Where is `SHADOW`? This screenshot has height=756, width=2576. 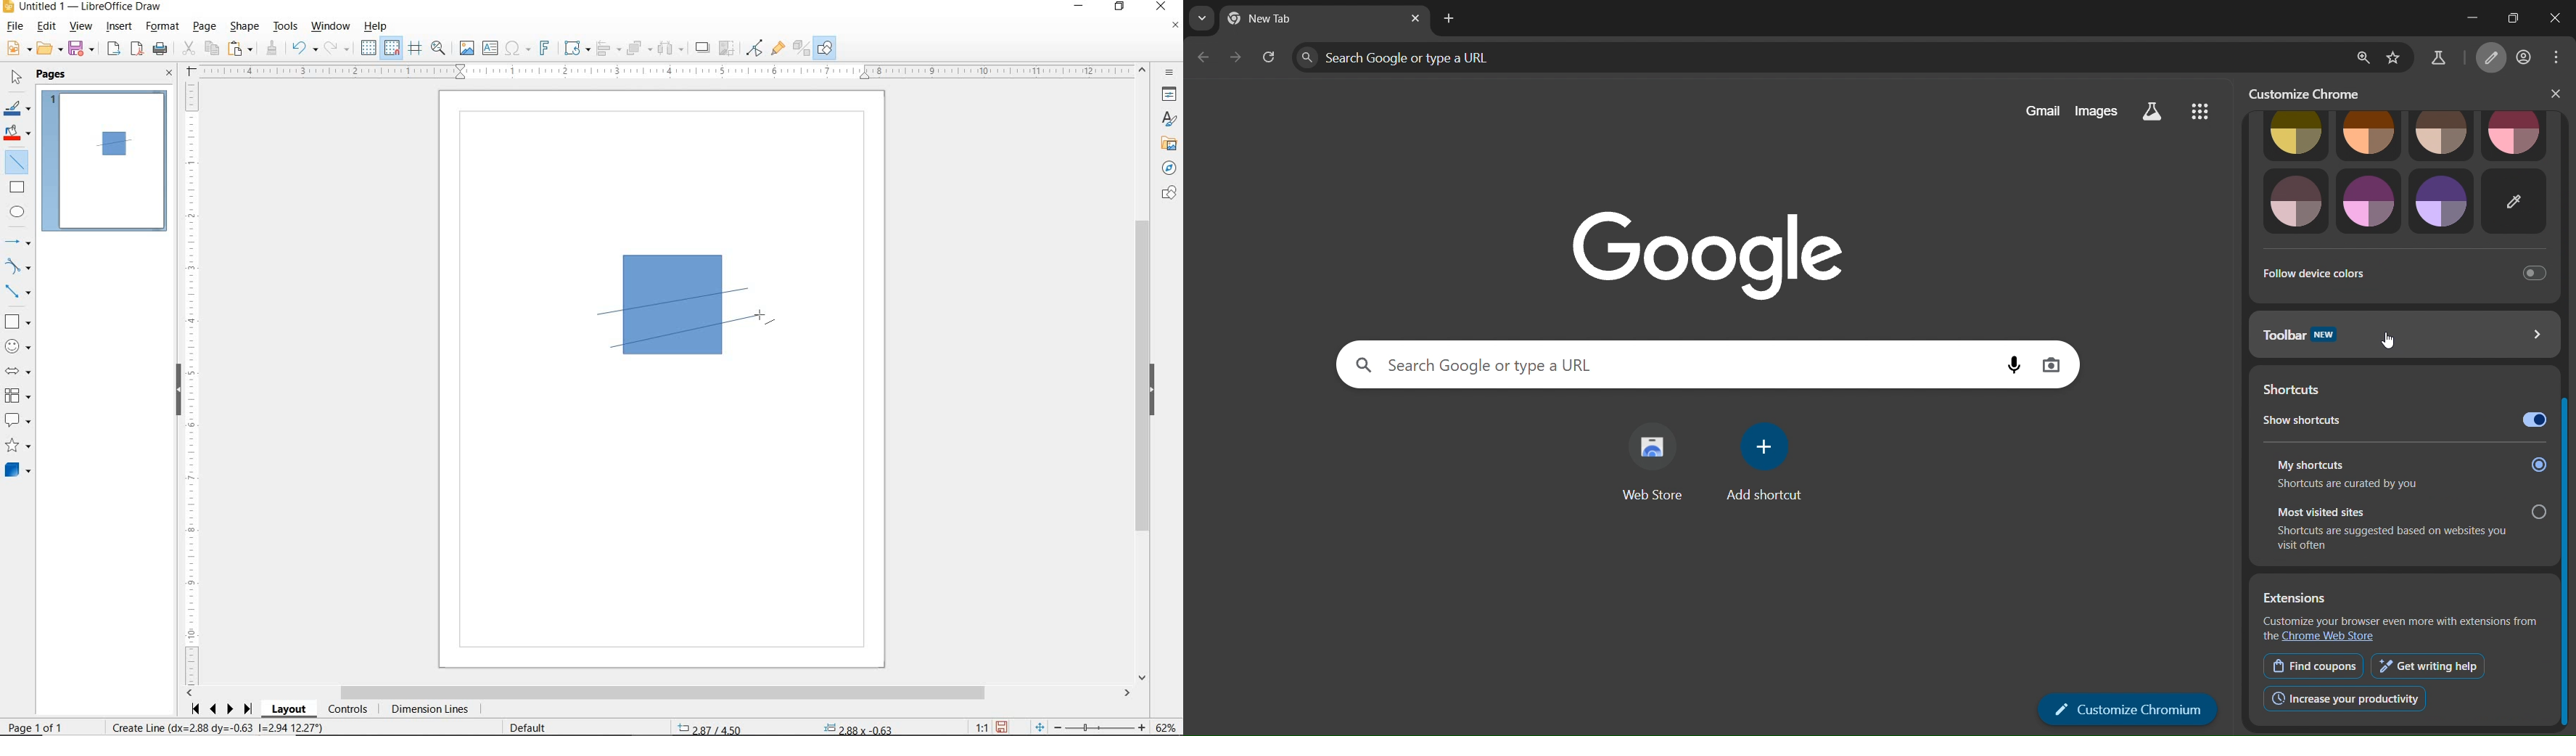 SHADOW is located at coordinates (703, 48).